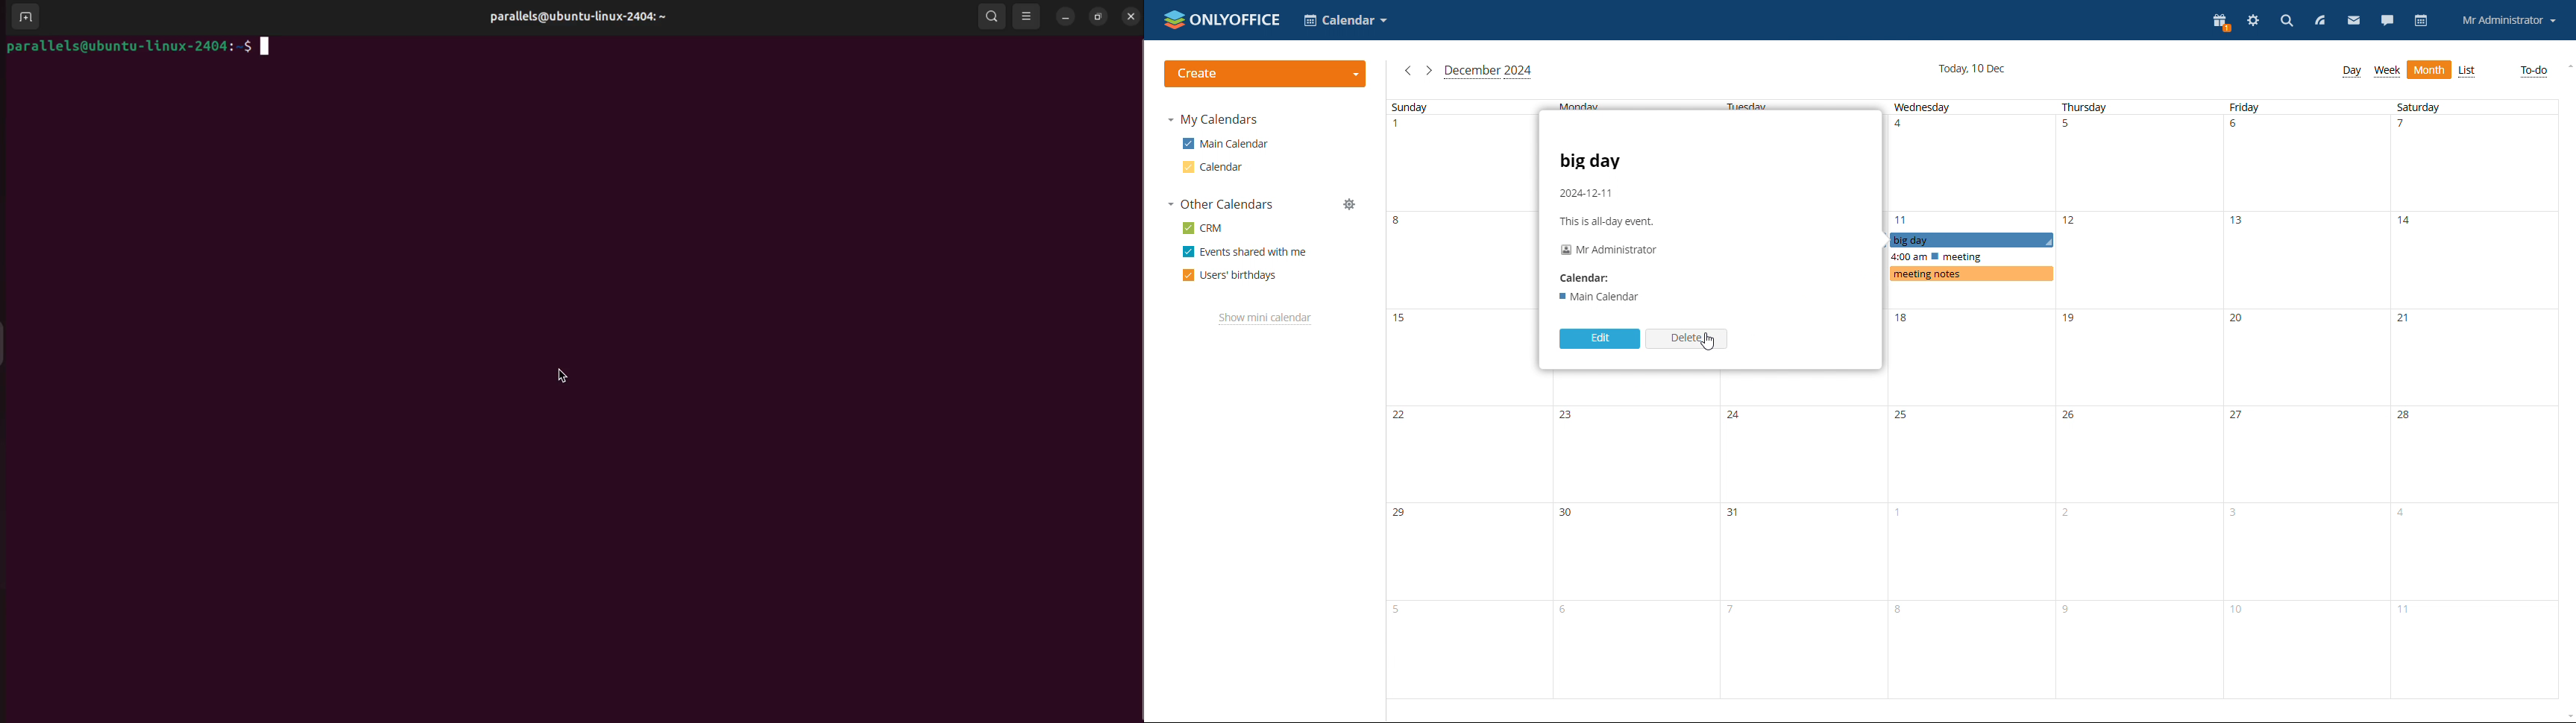 The height and width of the screenshot is (728, 2576). What do you see at coordinates (1221, 203) in the screenshot?
I see `other calendars` at bounding box center [1221, 203].